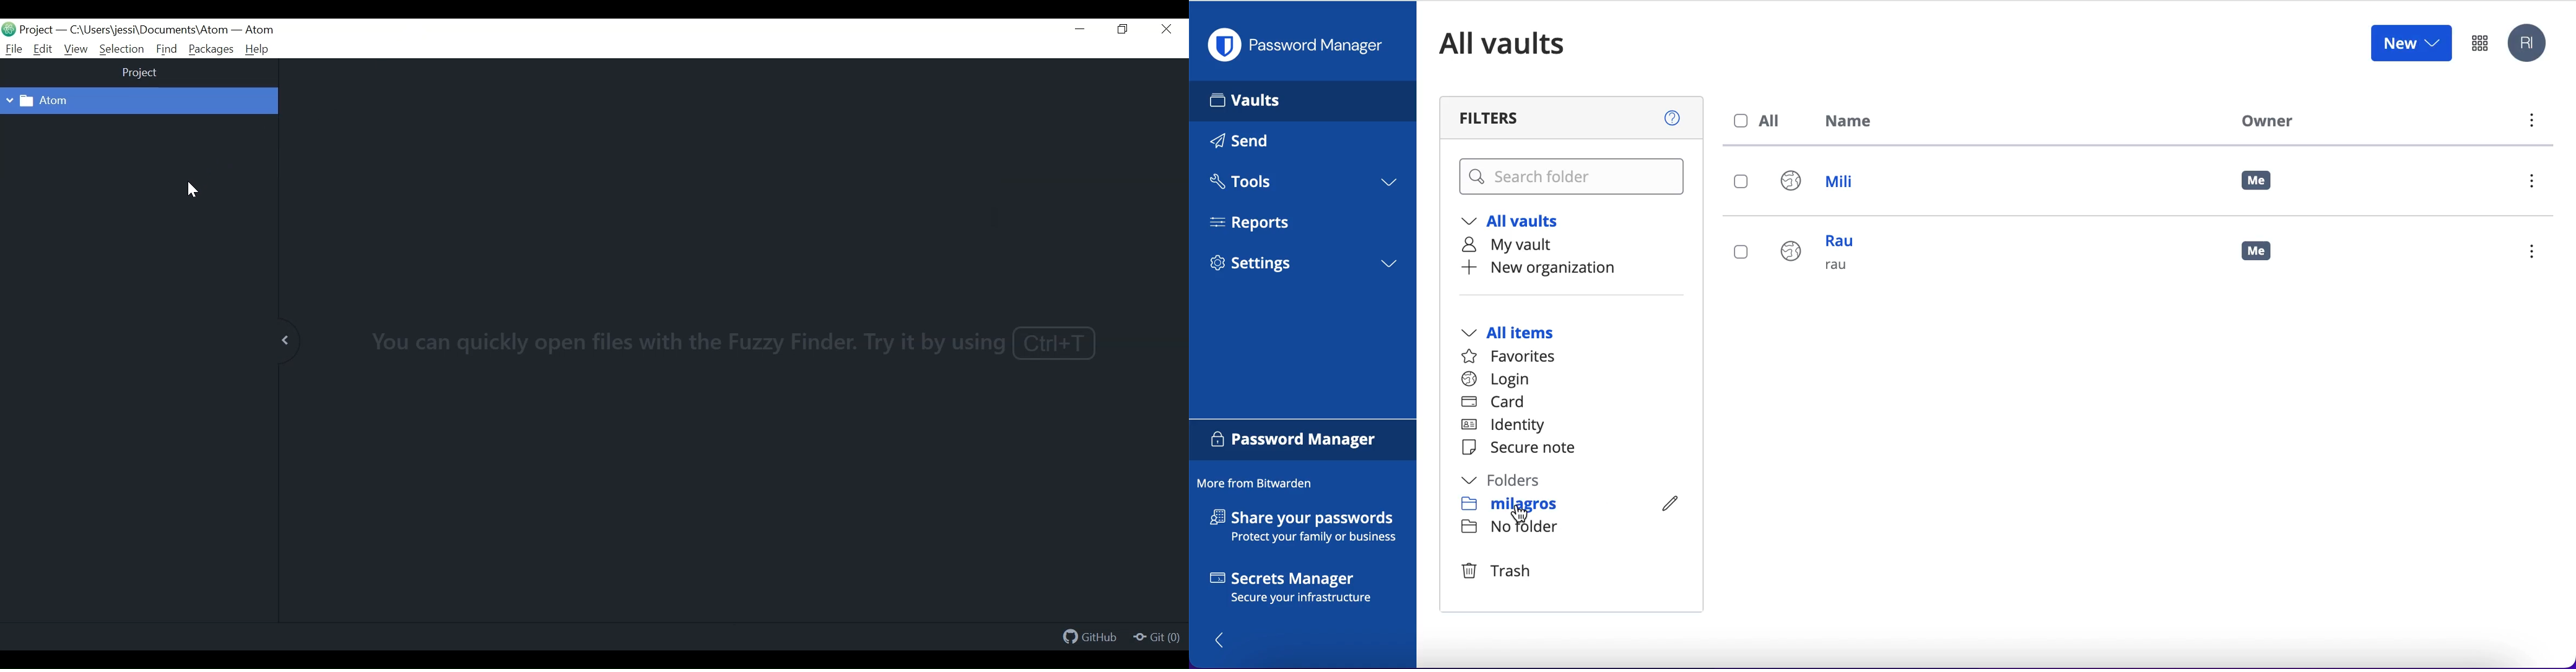  Describe the element at coordinates (1495, 403) in the screenshot. I see `card` at that location.